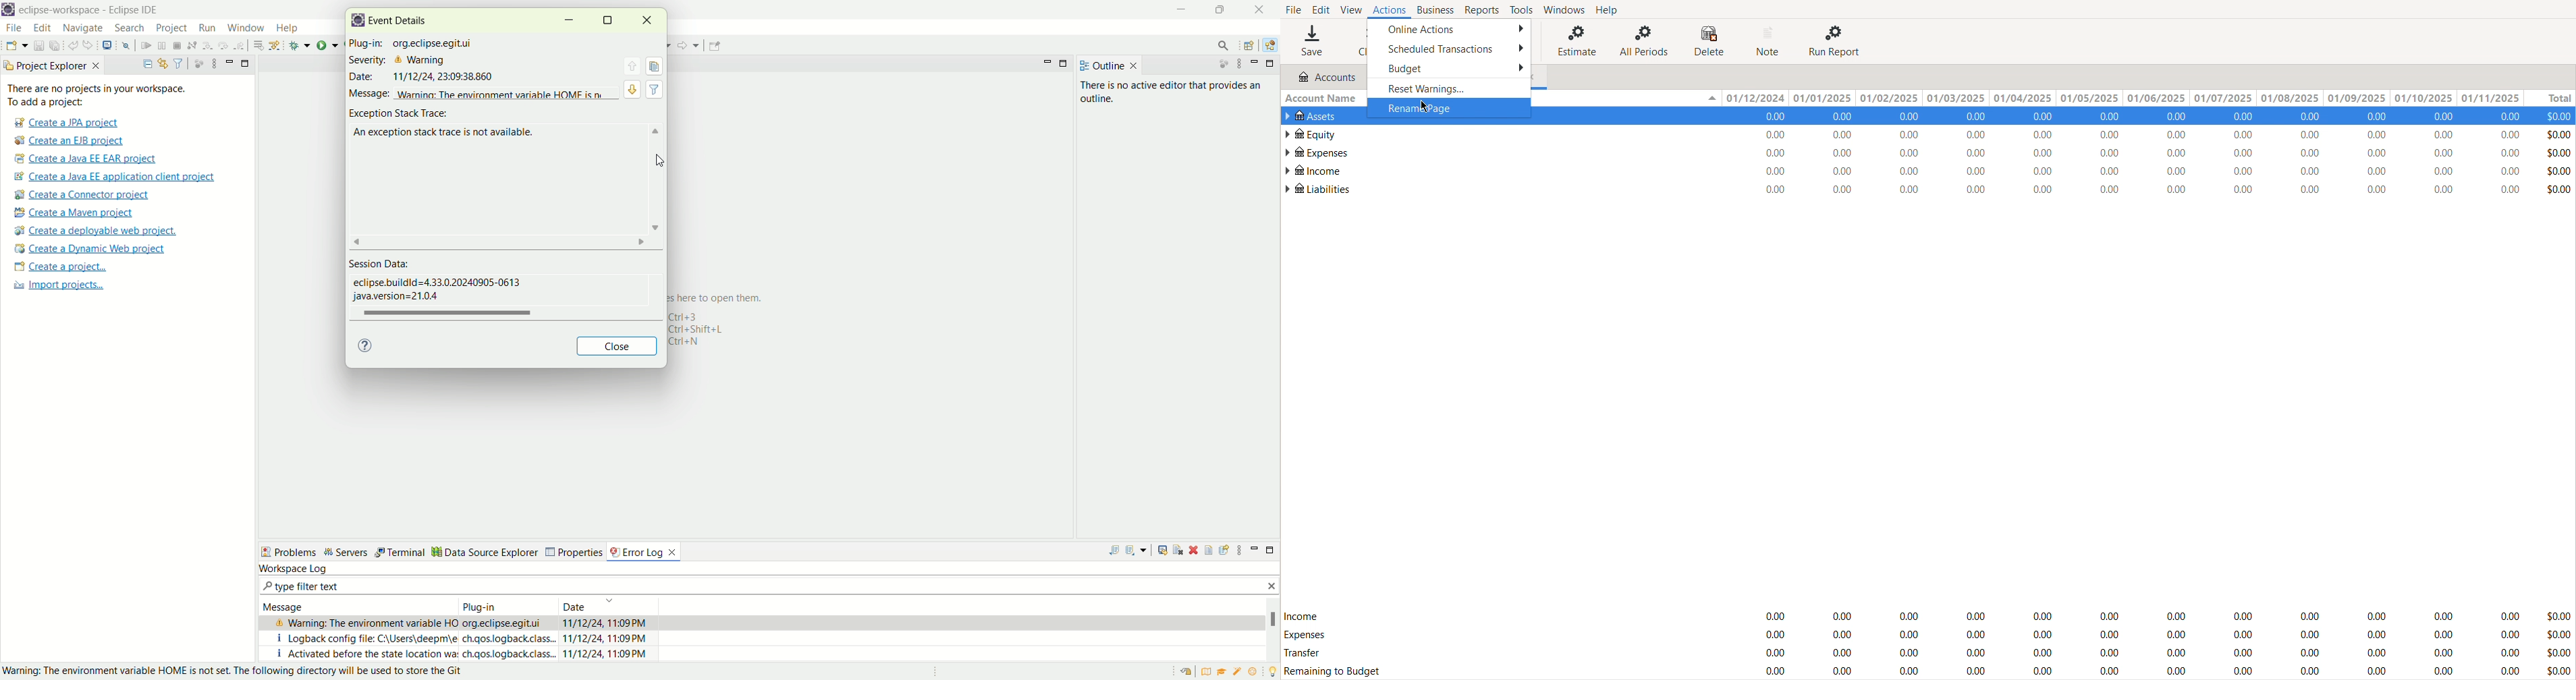  Describe the element at coordinates (307, 585) in the screenshot. I see `type filter text` at that location.